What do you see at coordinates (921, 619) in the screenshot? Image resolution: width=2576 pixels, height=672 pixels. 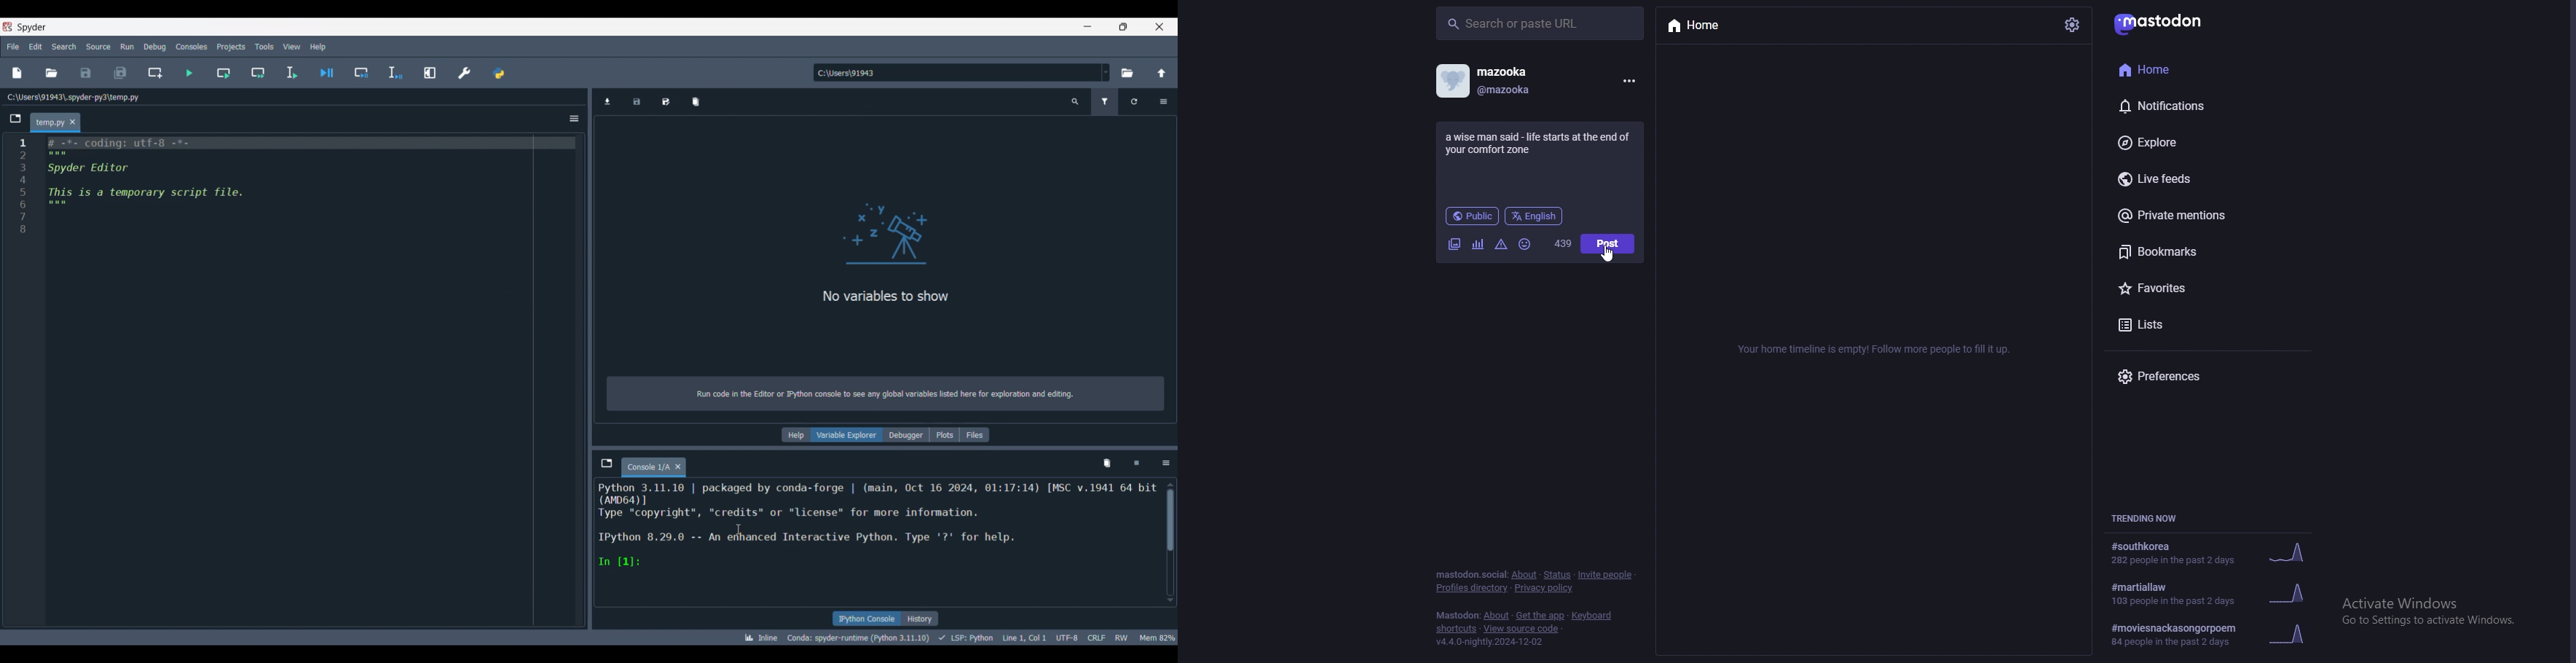 I see `History ` at bounding box center [921, 619].